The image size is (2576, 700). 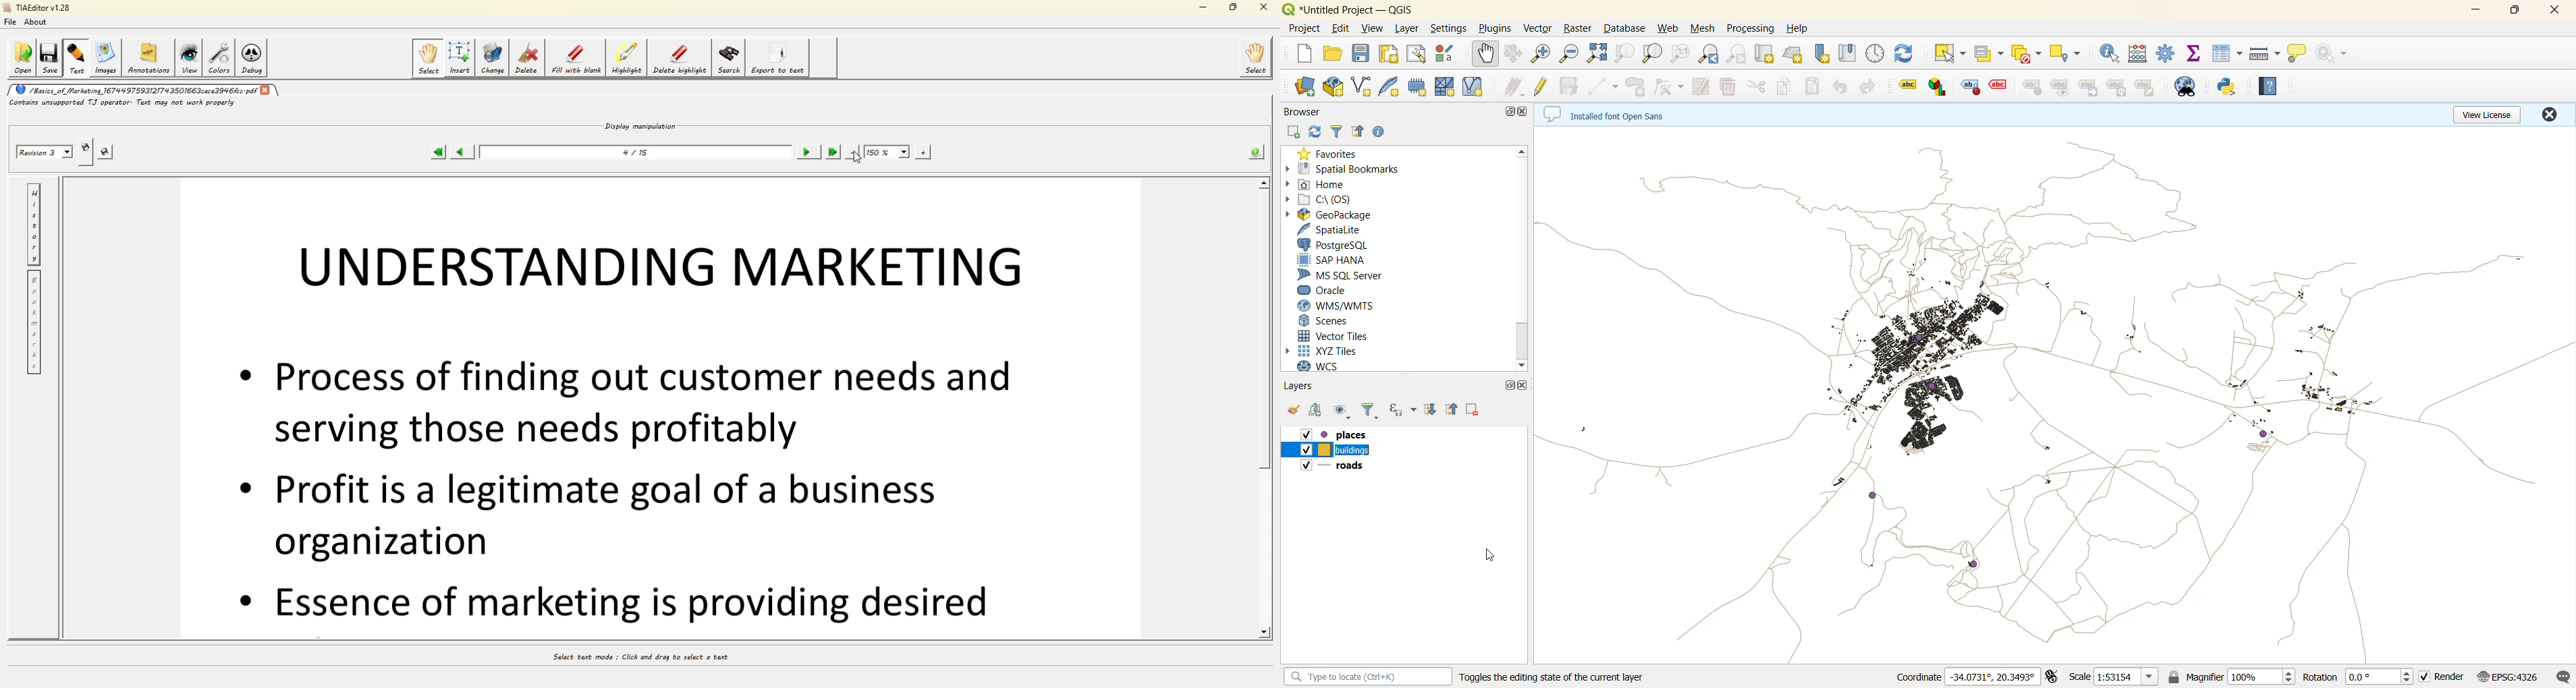 What do you see at coordinates (1508, 384) in the screenshot?
I see `maximize` at bounding box center [1508, 384].